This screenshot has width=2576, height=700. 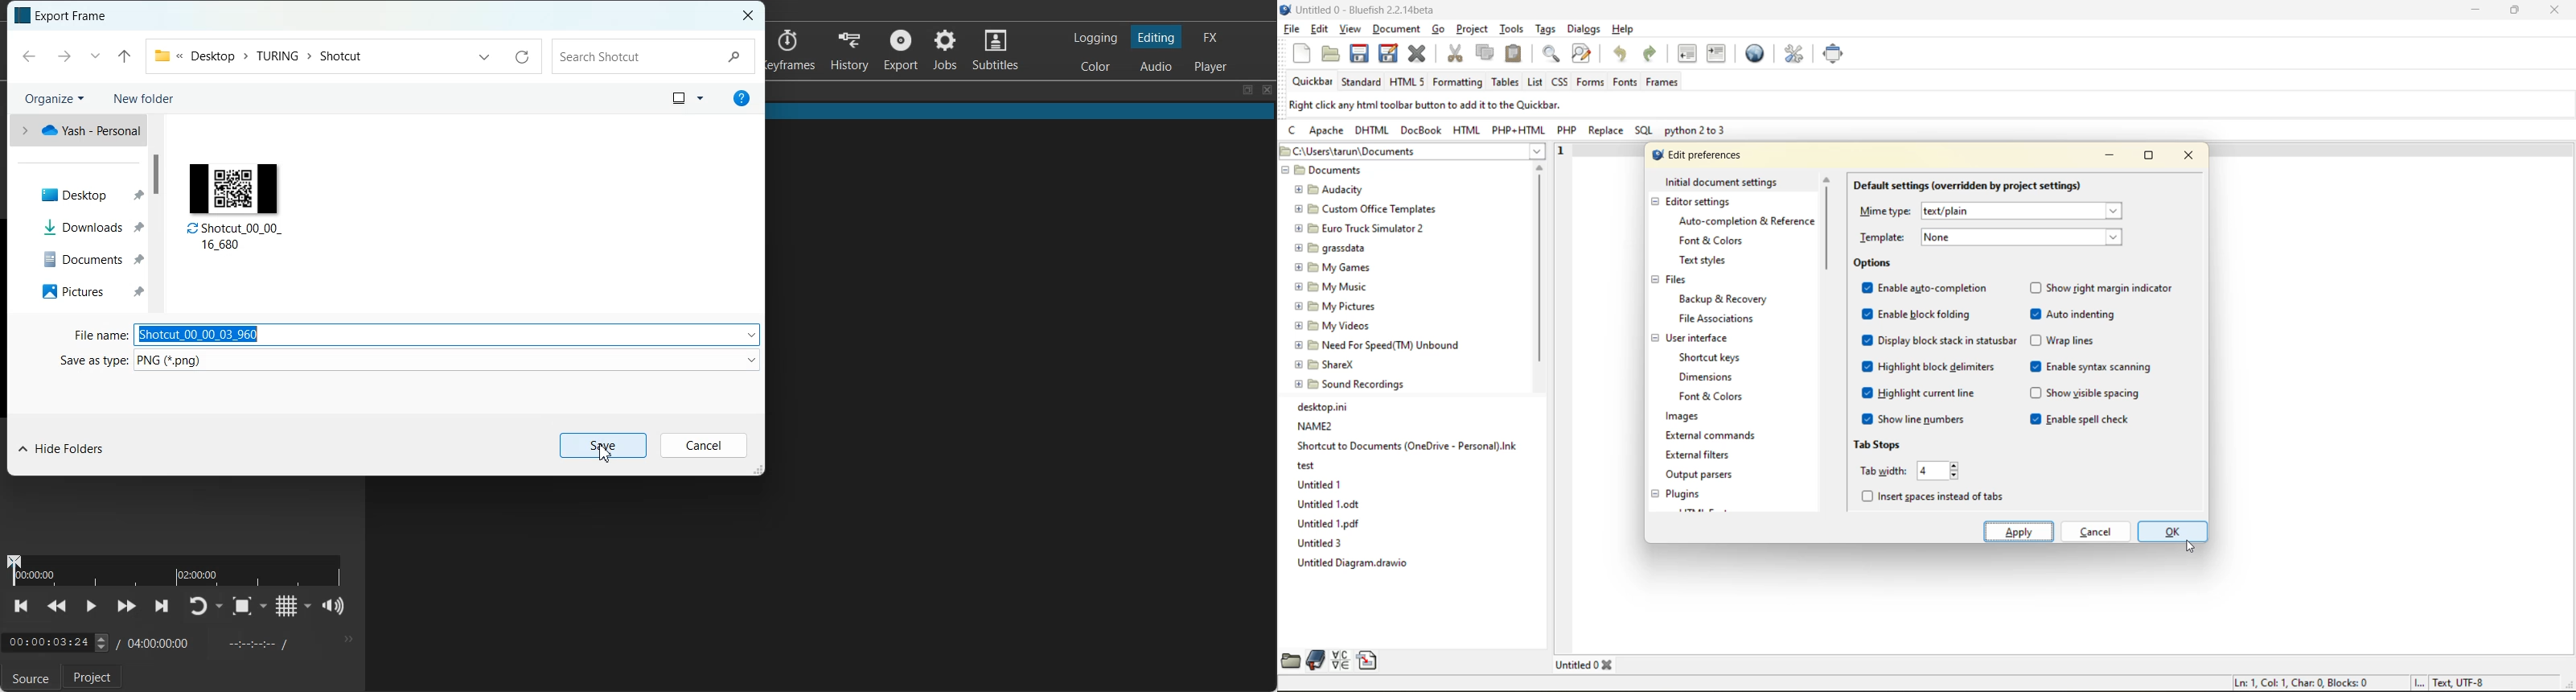 I want to click on Cancel, so click(x=704, y=445).